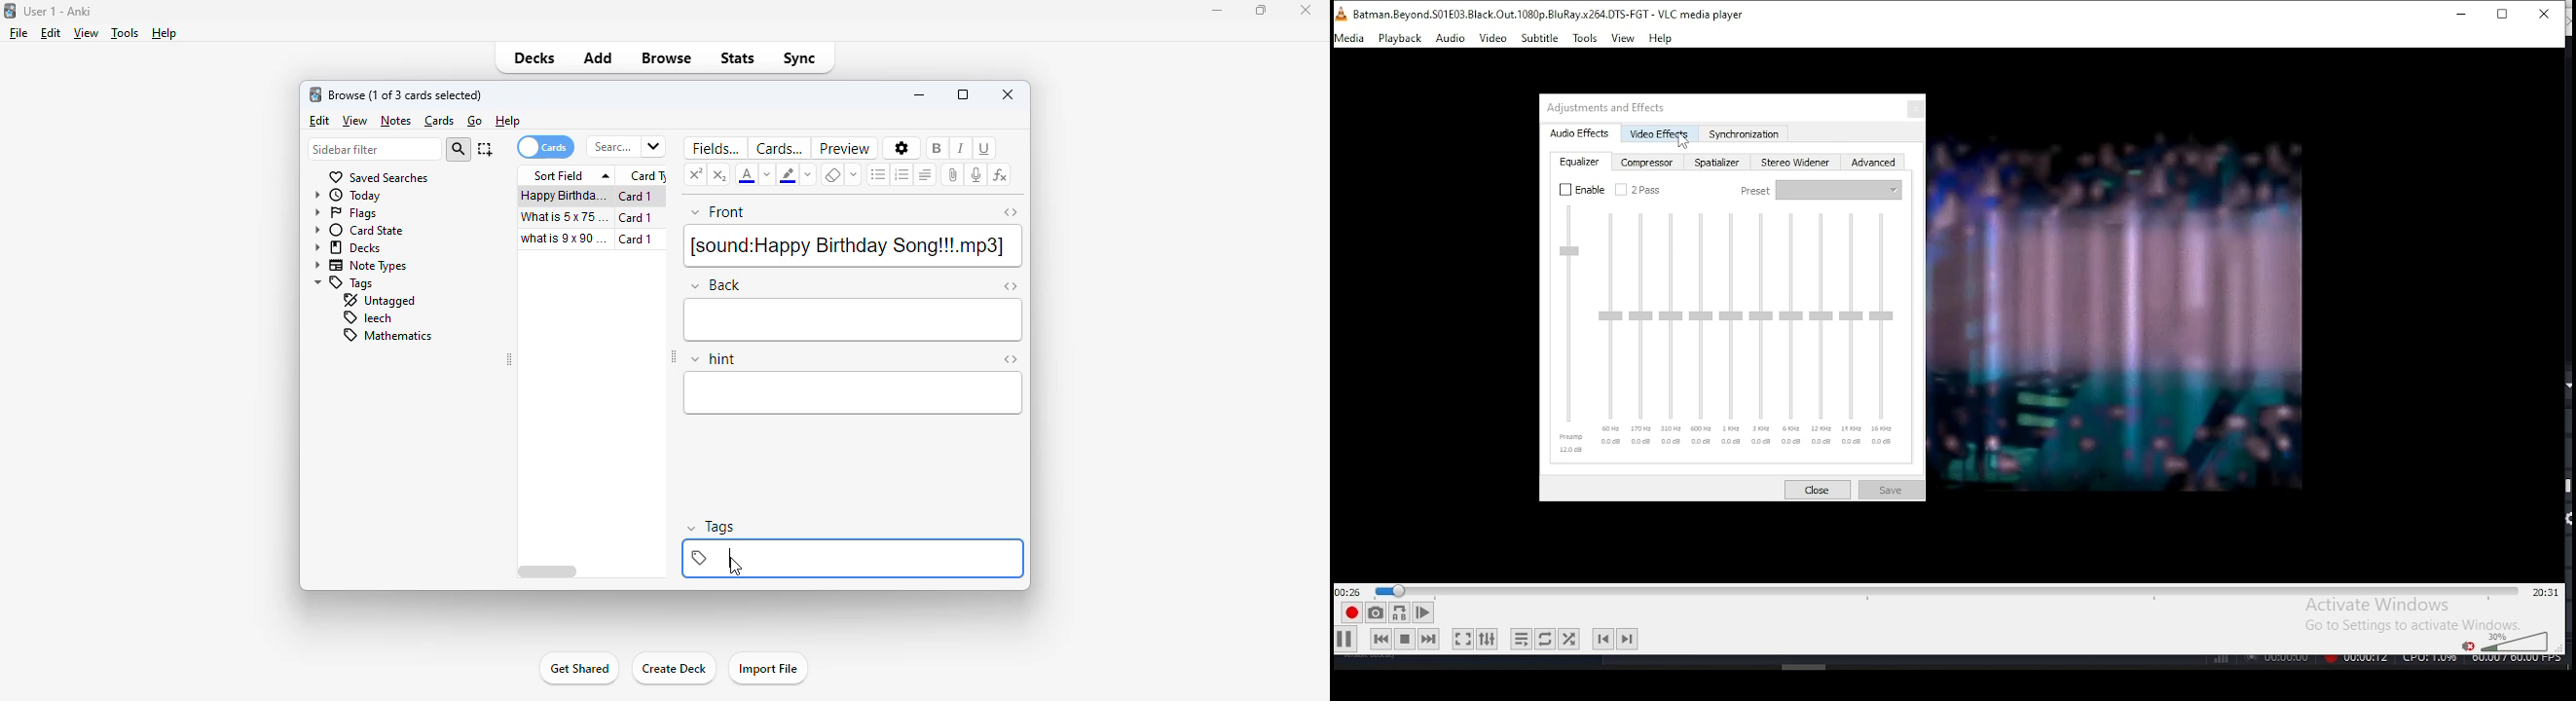  Describe the element at coordinates (1263, 10) in the screenshot. I see `maximize` at that location.